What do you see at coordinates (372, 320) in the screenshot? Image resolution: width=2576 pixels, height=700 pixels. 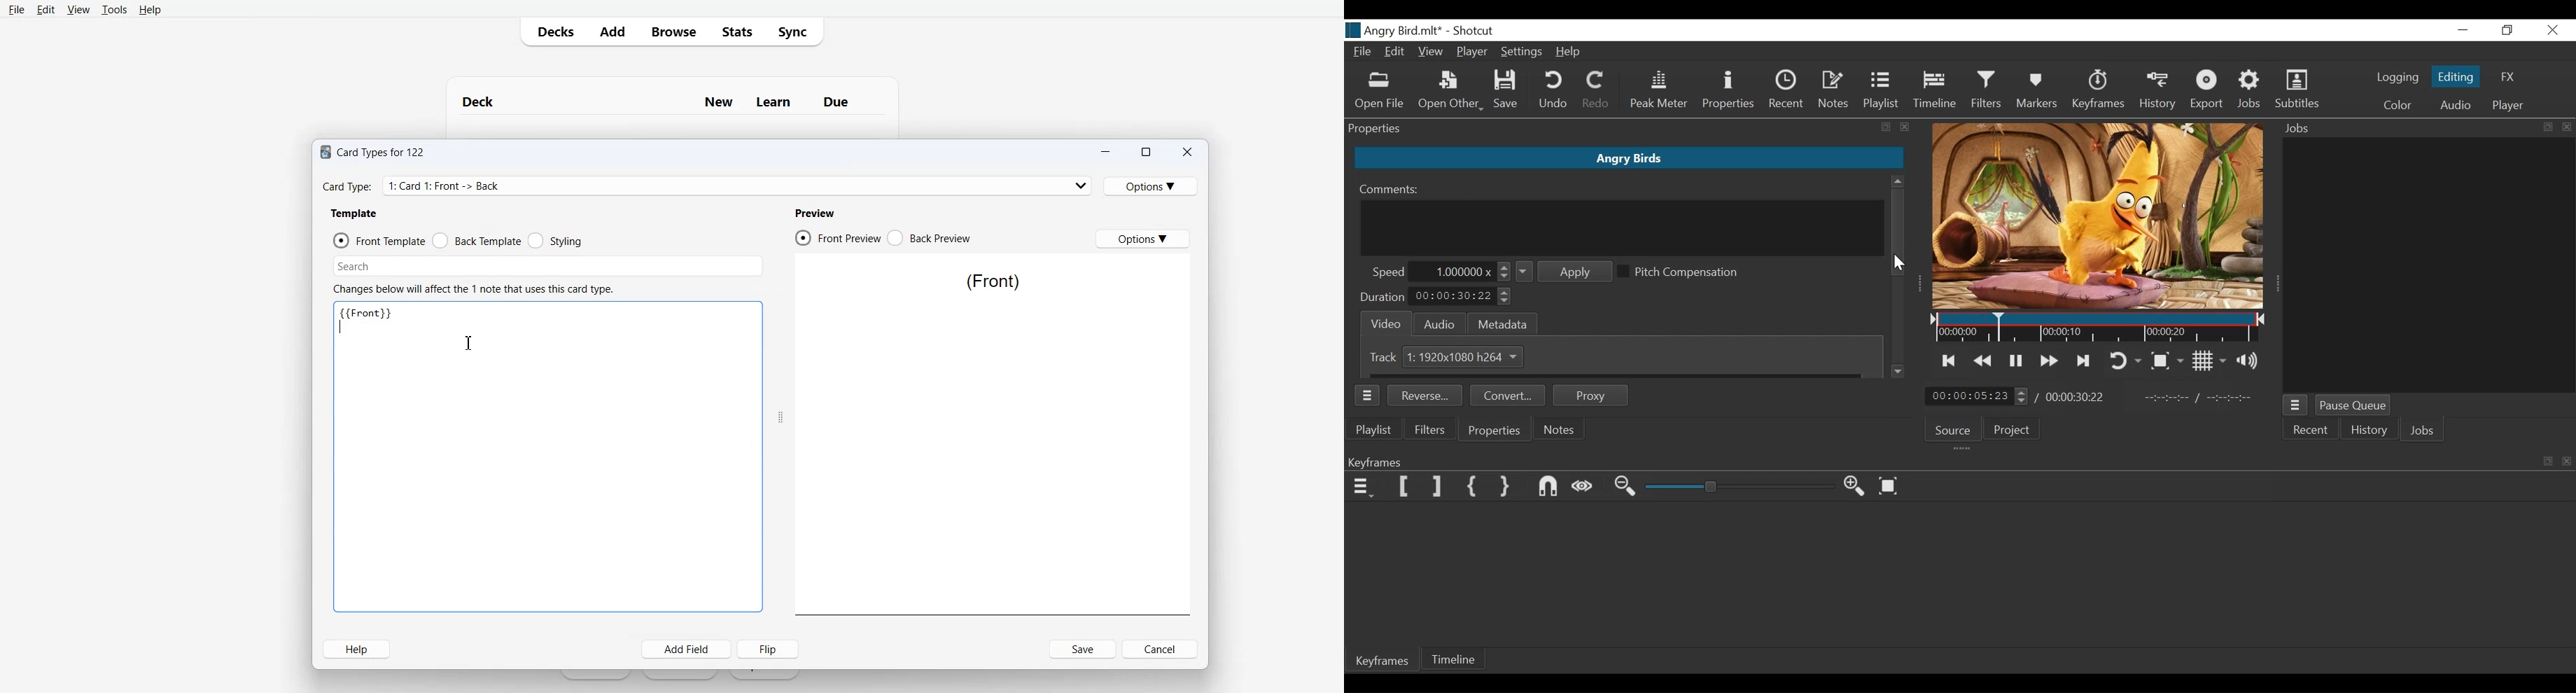 I see `Text 2` at bounding box center [372, 320].